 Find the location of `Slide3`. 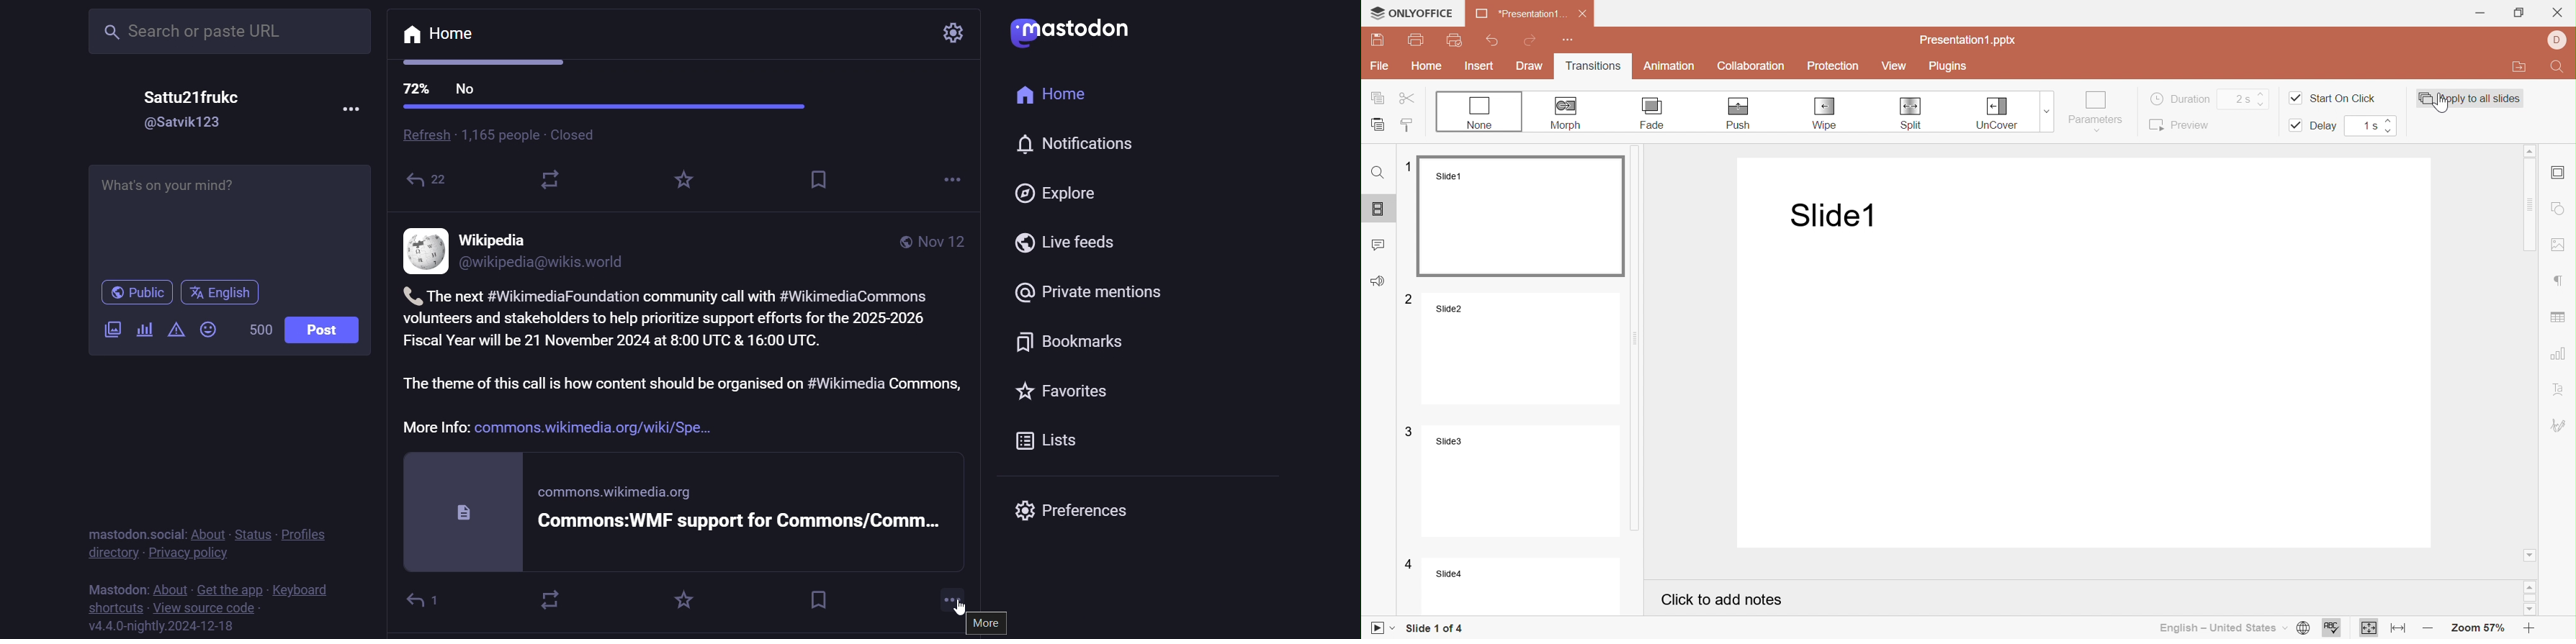

Slide3 is located at coordinates (1511, 479).